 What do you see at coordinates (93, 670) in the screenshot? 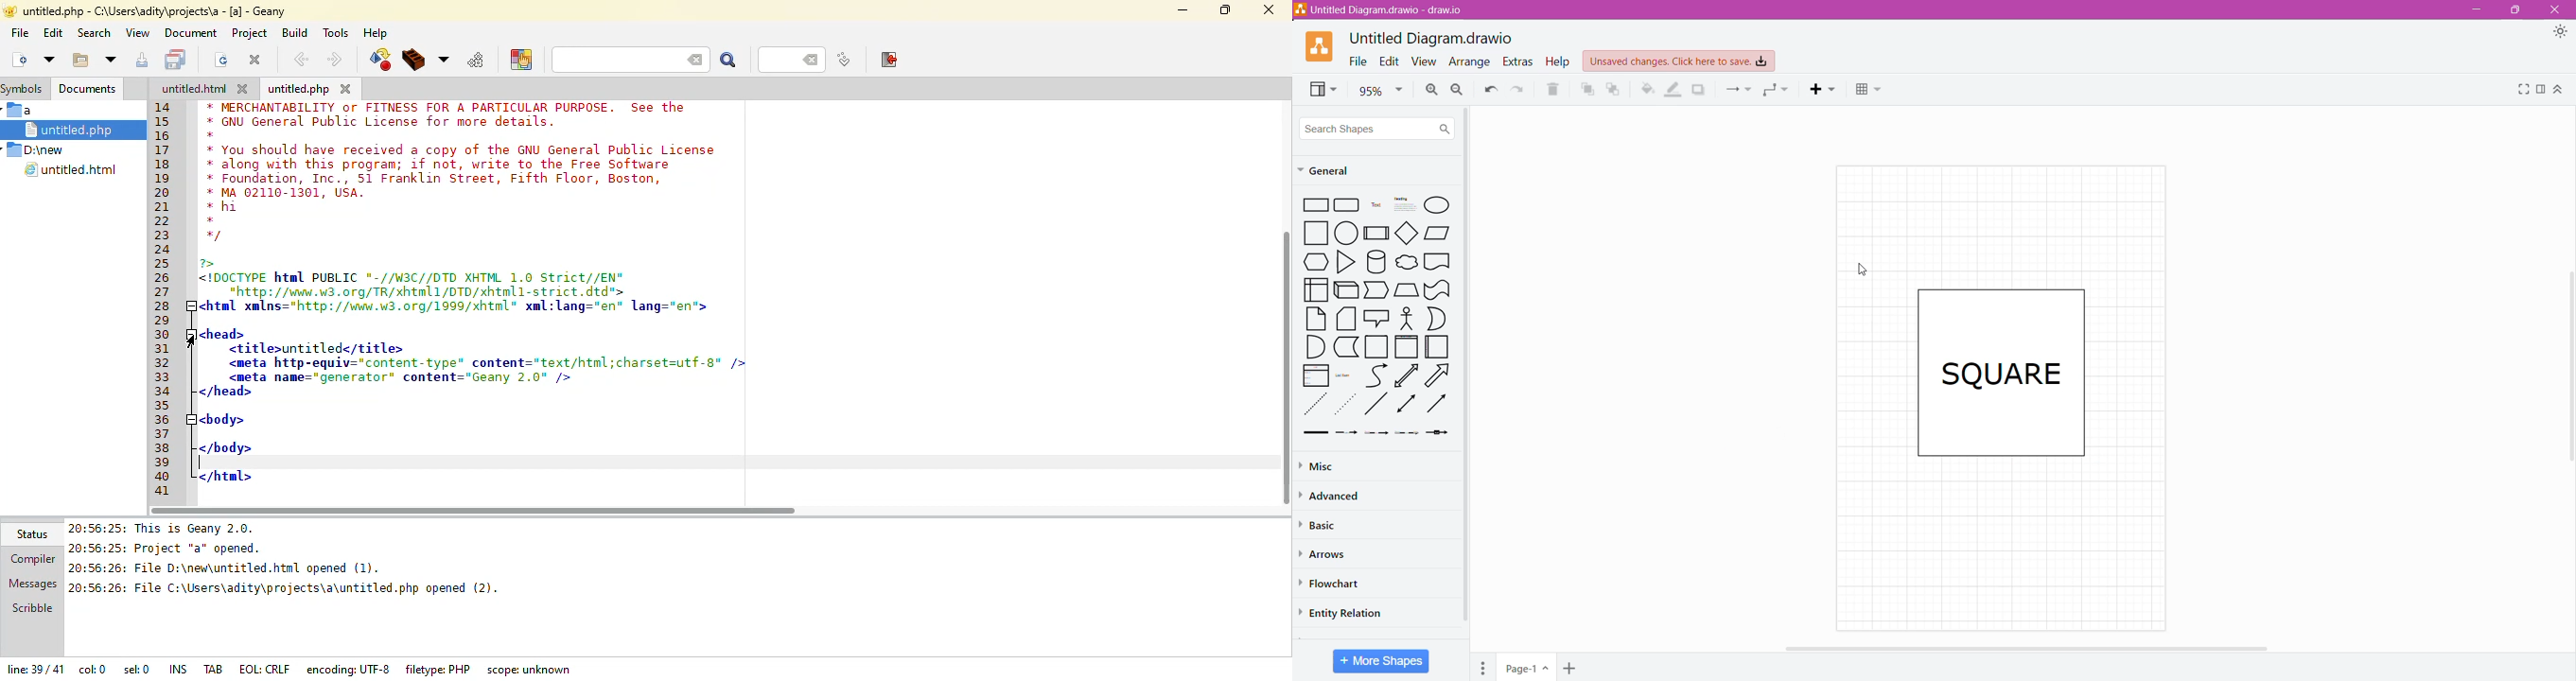
I see `col: 0` at bounding box center [93, 670].